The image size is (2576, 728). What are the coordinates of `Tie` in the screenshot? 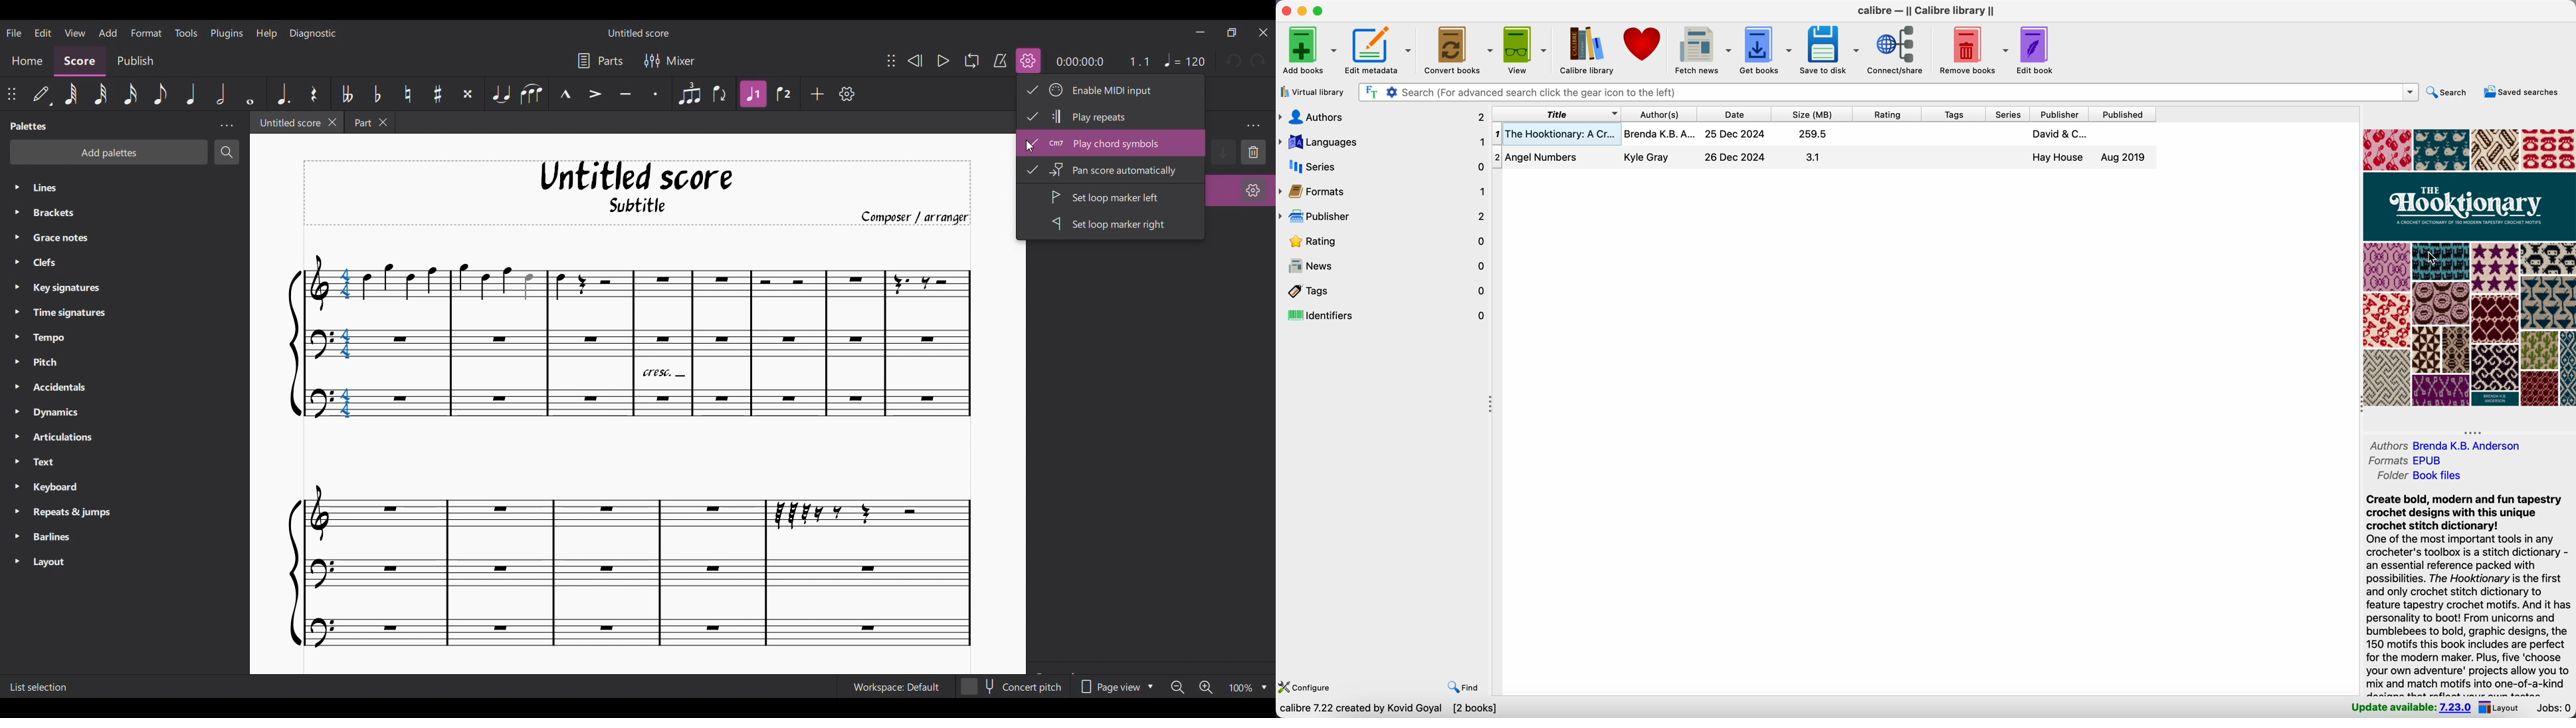 It's located at (500, 93).